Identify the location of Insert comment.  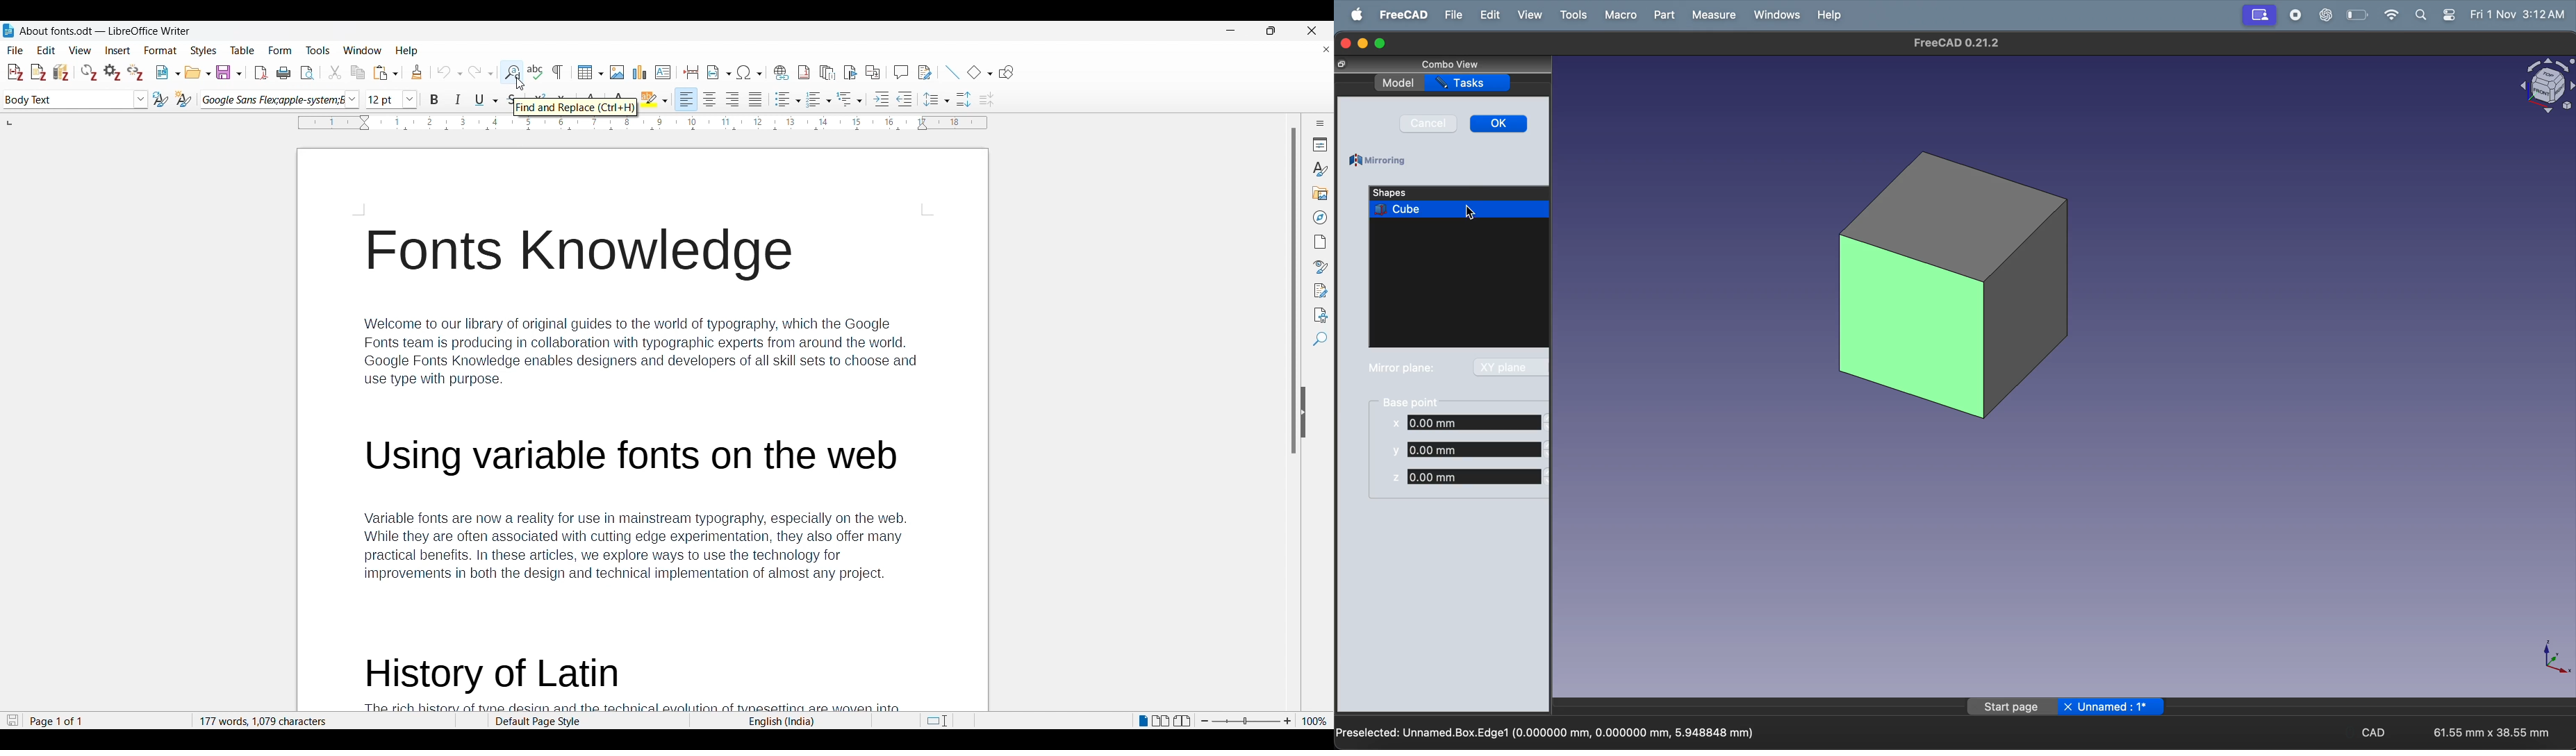
(901, 72).